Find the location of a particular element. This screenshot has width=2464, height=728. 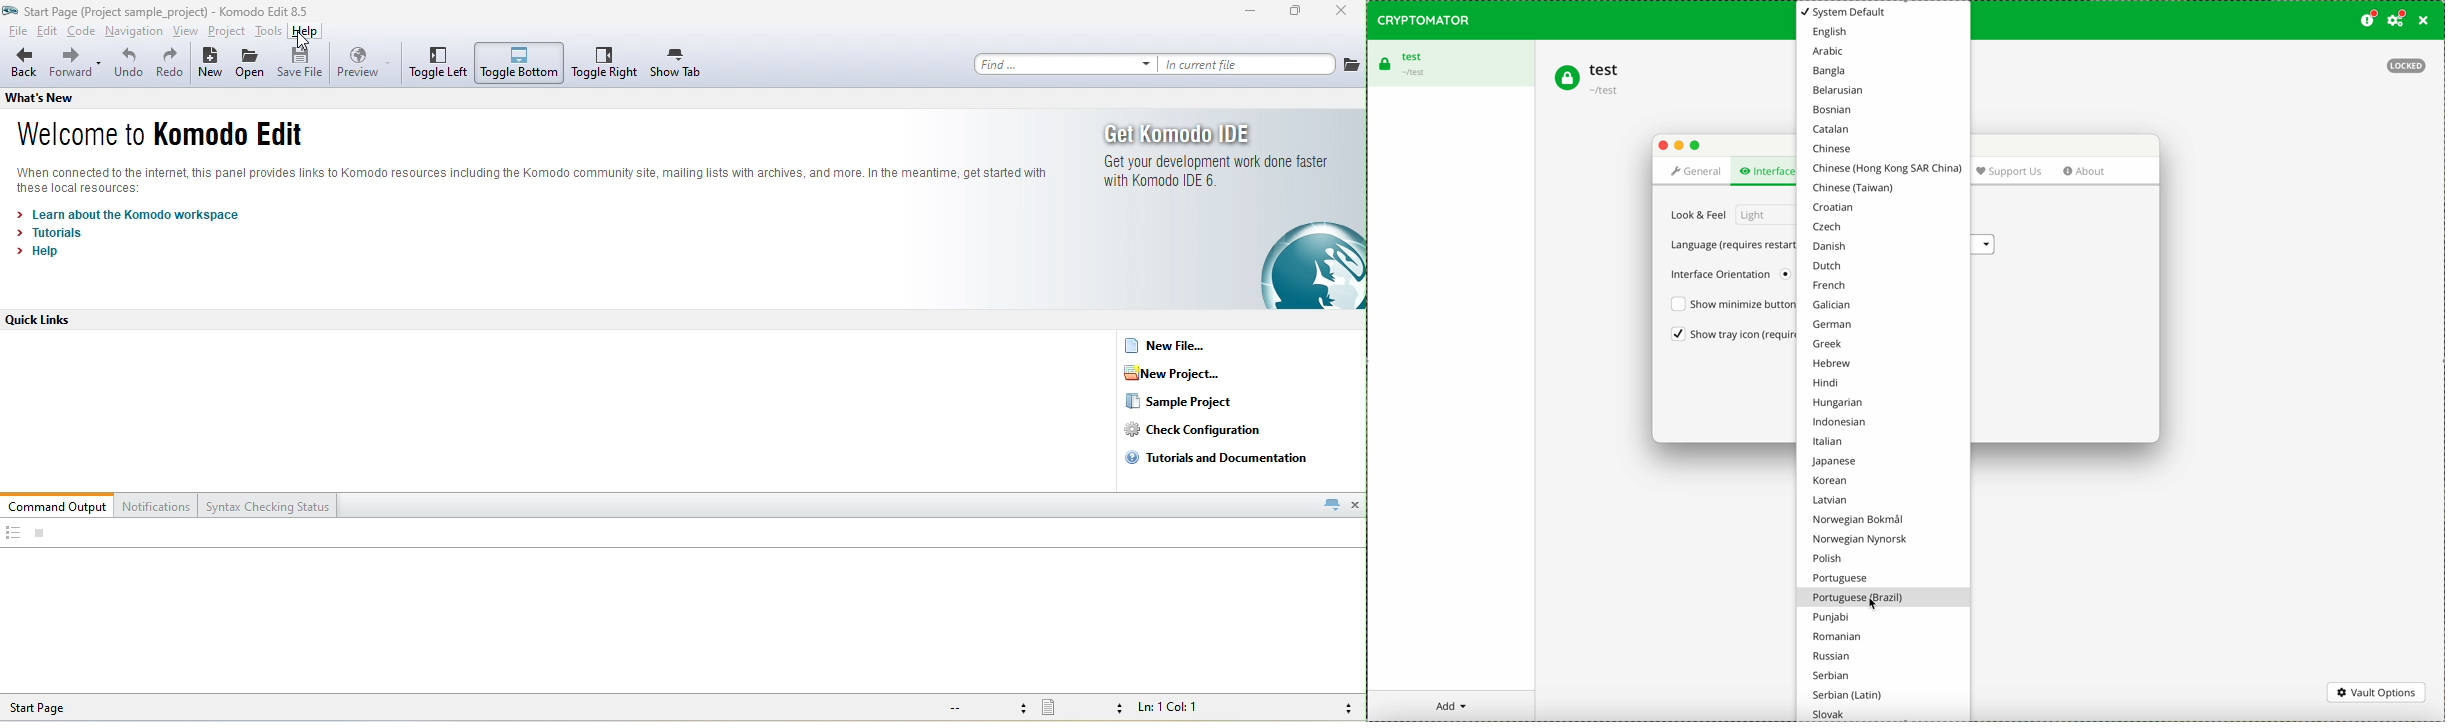

light is located at coordinates (1765, 215).